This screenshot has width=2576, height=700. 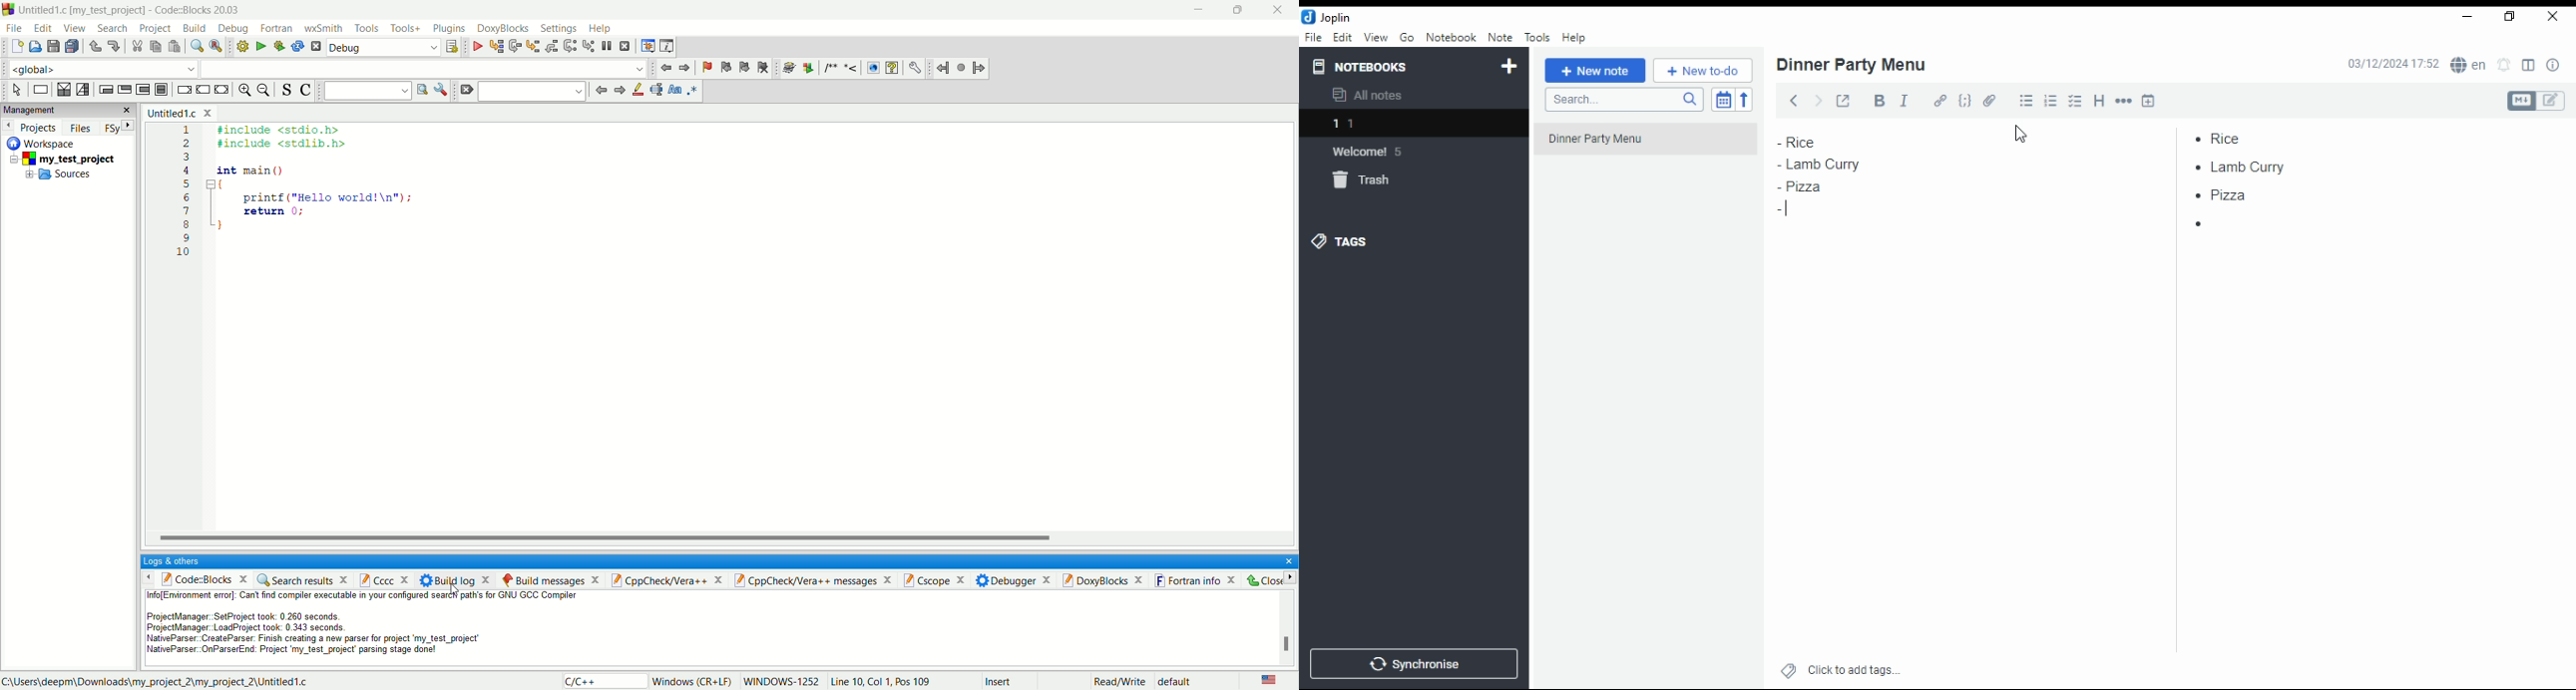 I want to click on select, so click(x=17, y=90).